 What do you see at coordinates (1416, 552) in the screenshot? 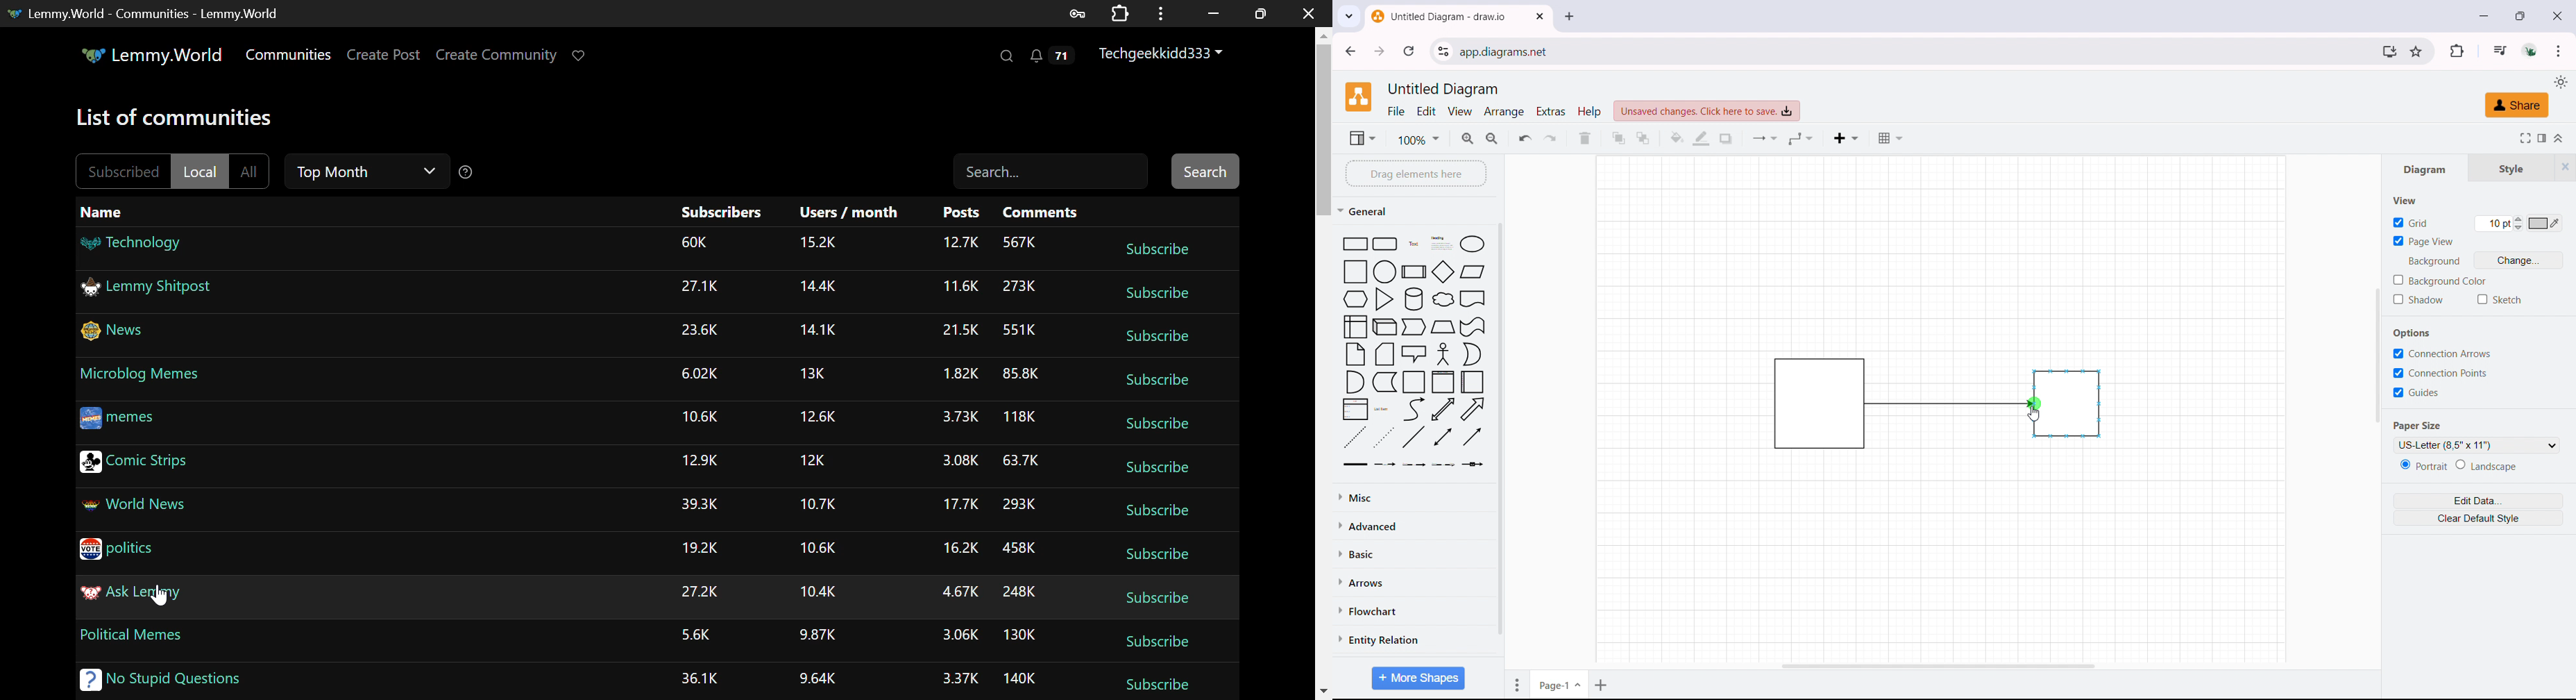
I see `basic` at bounding box center [1416, 552].